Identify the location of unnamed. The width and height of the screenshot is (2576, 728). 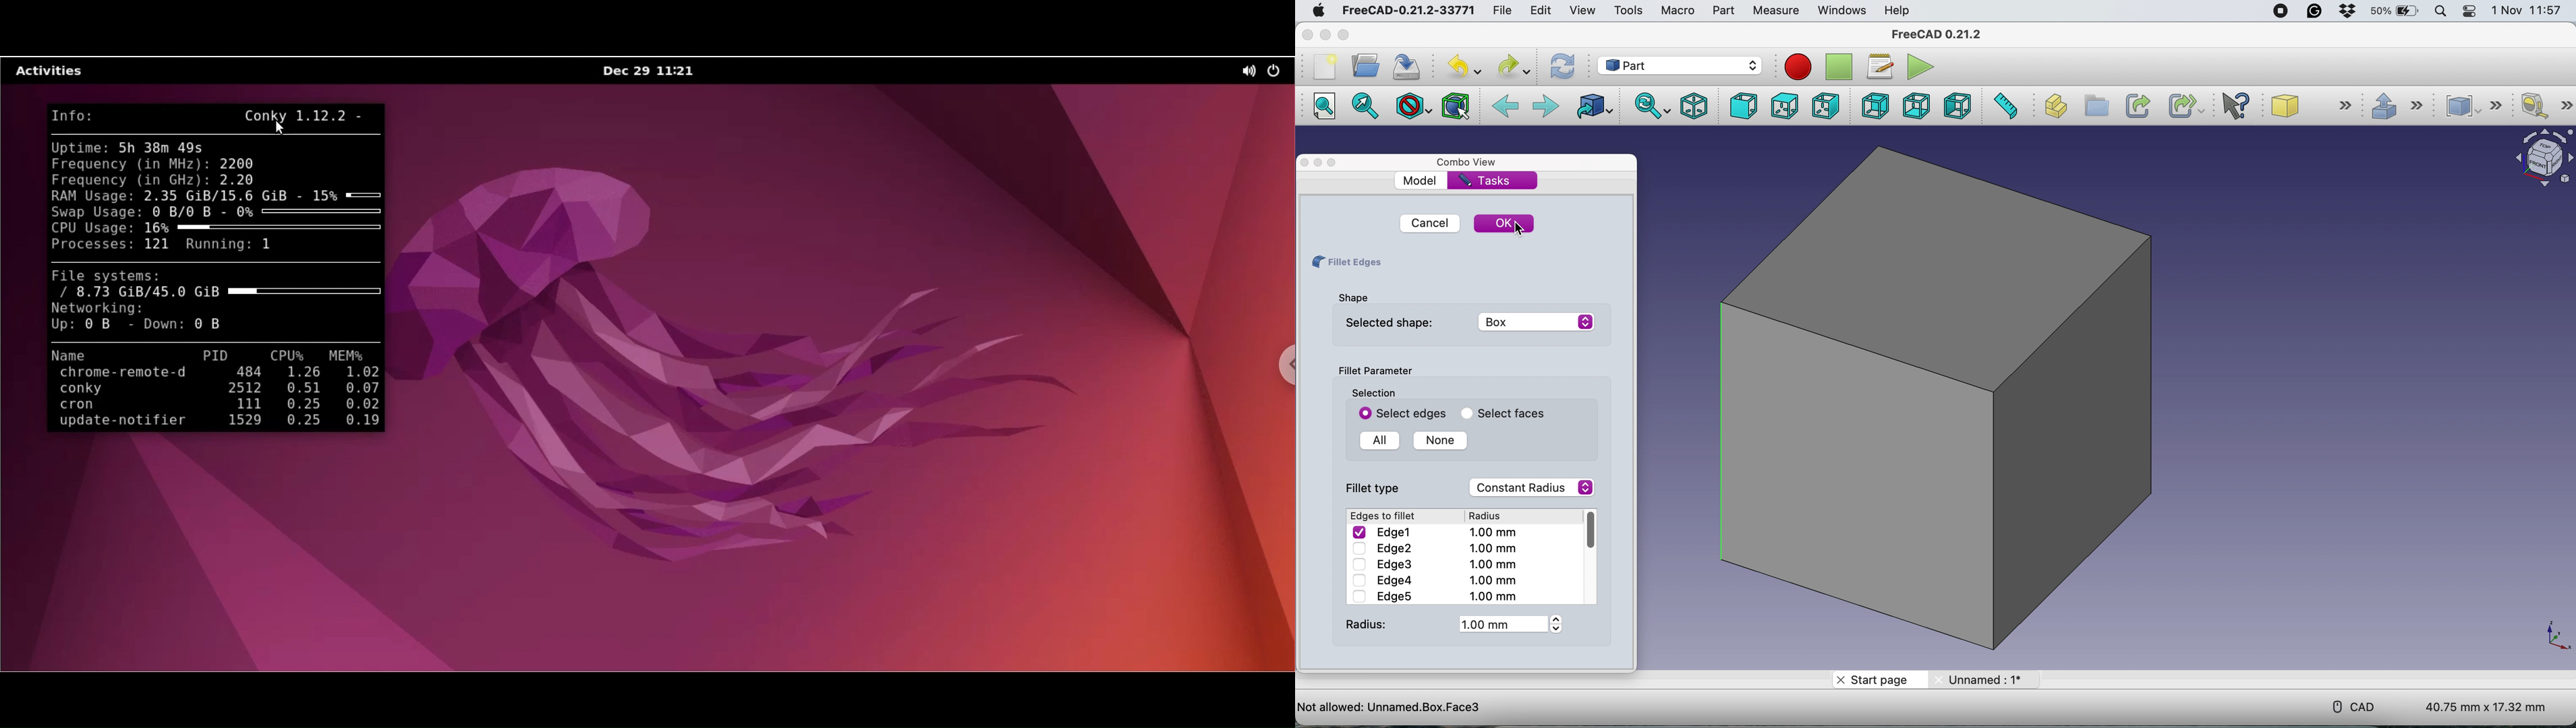
(1983, 681).